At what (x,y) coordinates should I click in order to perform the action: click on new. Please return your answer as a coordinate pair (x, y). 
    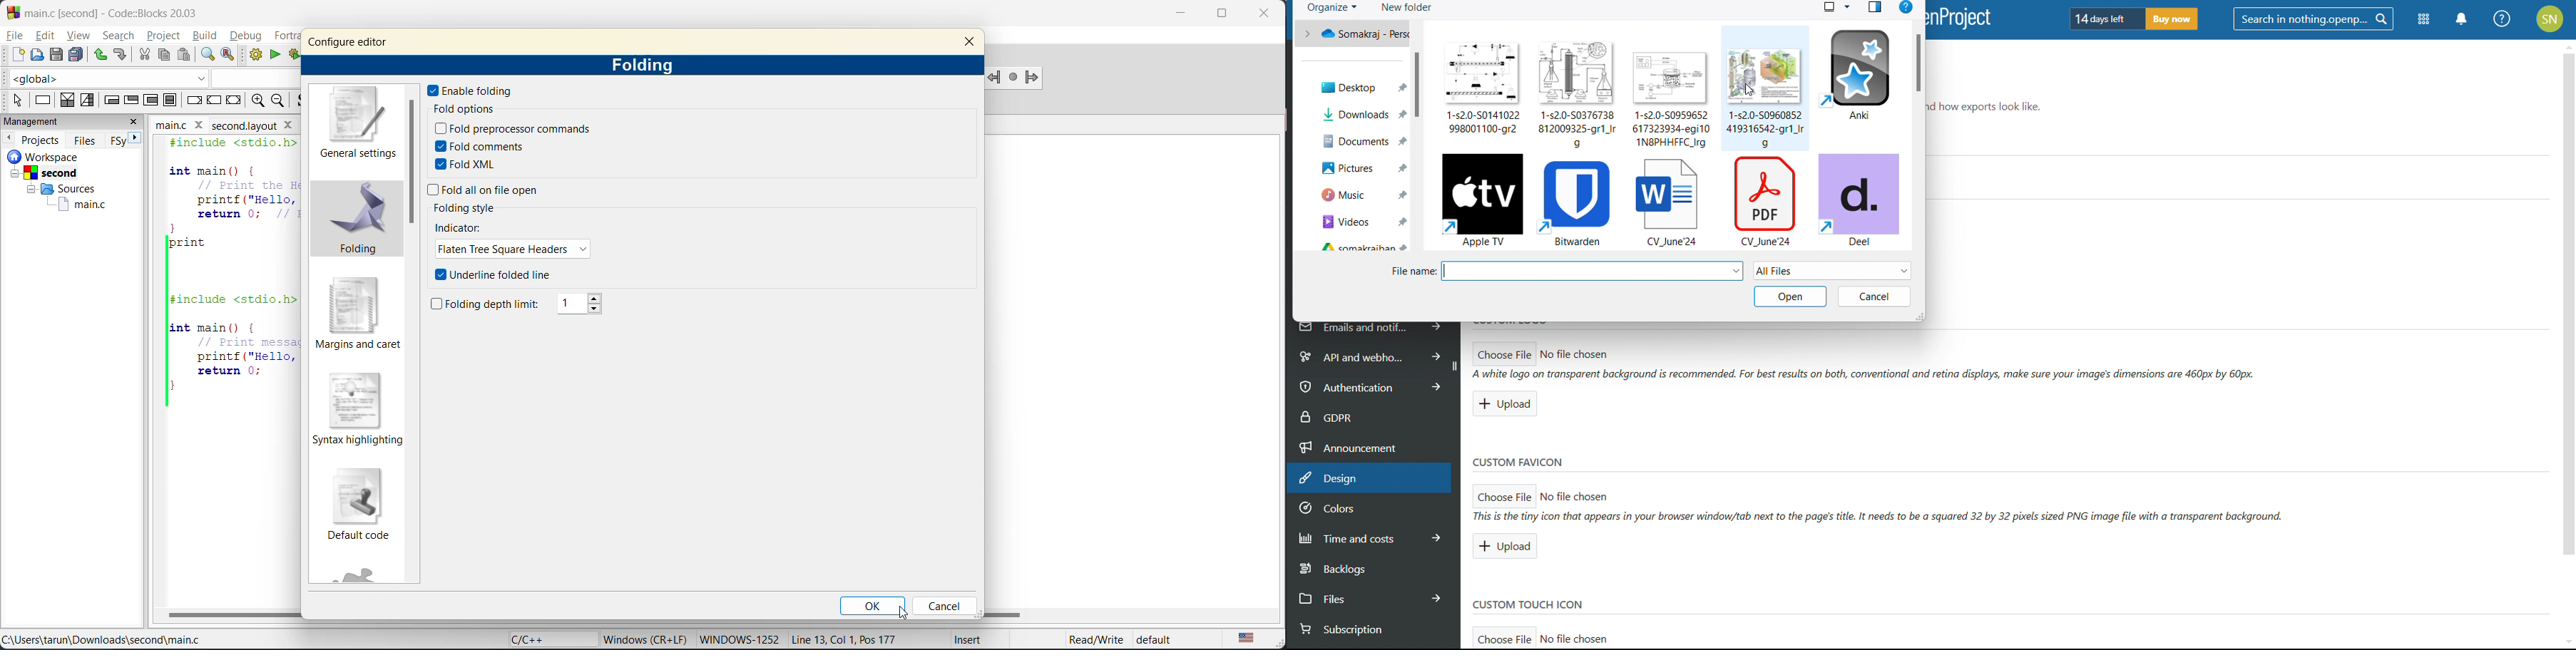
    Looking at the image, I should click on (18, 56).